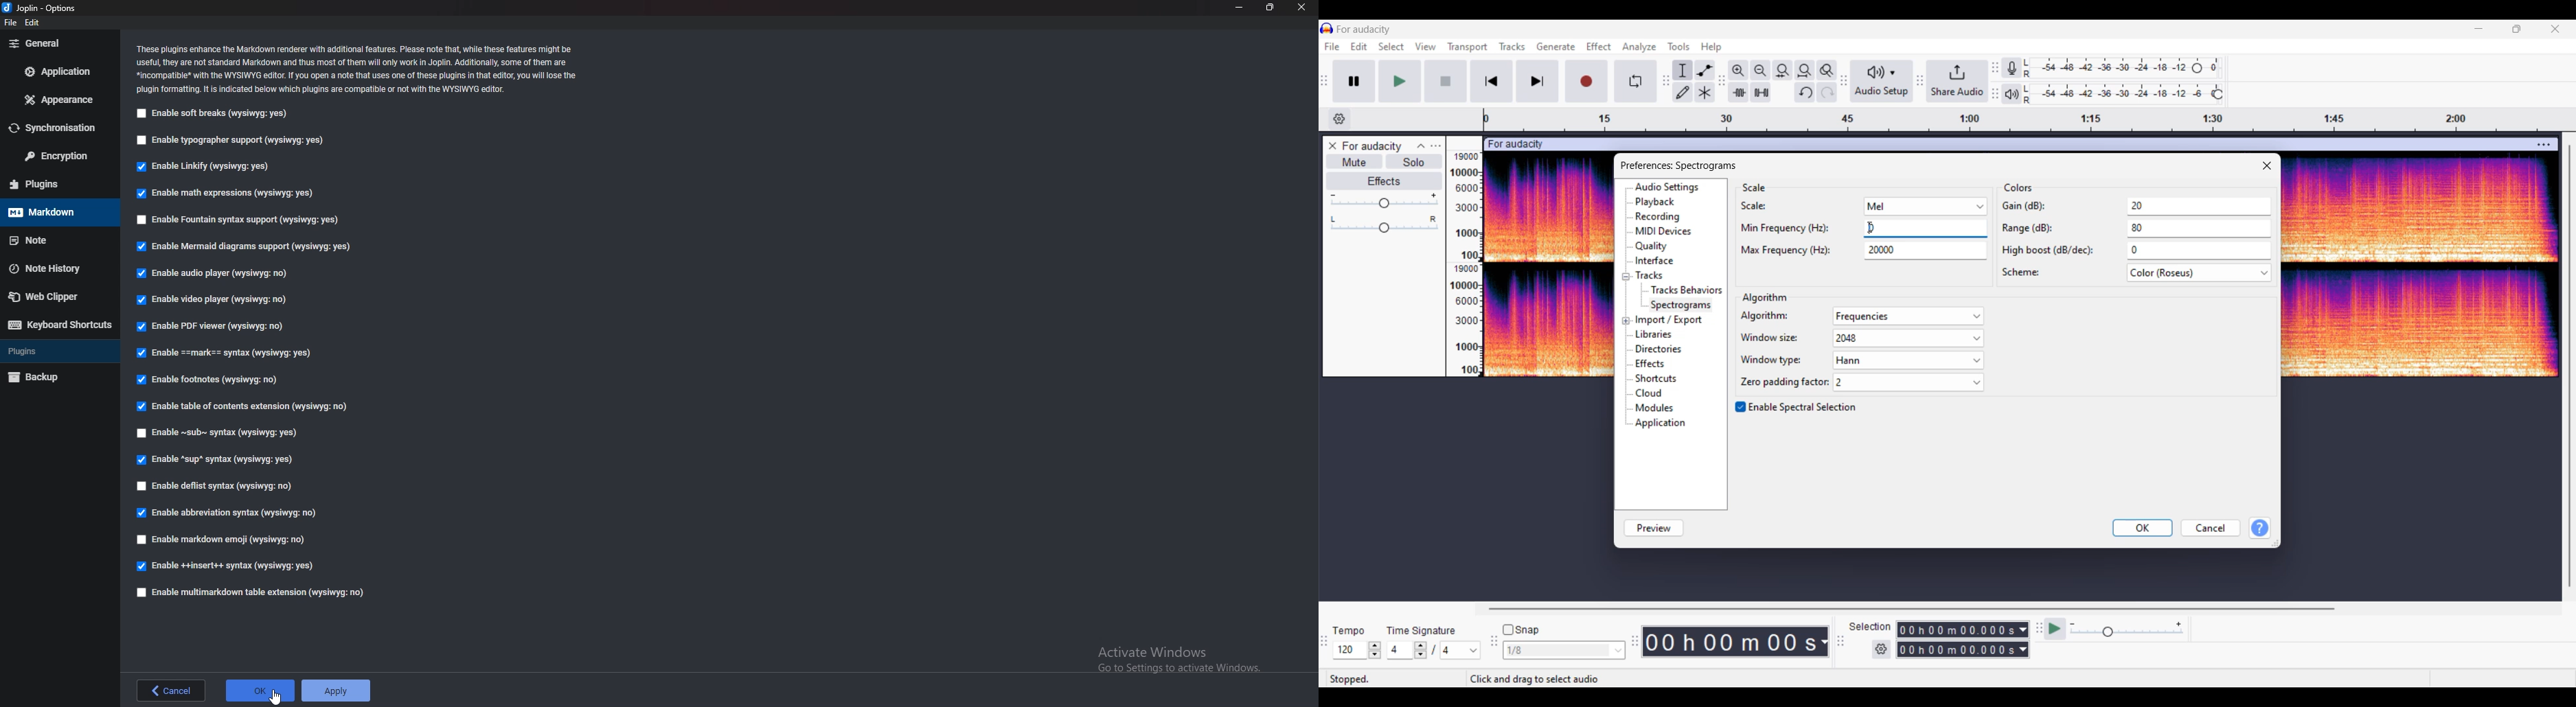  Describe the element at coordinates (1867, 229) in the screenshot. I see `text cursor` at that location.